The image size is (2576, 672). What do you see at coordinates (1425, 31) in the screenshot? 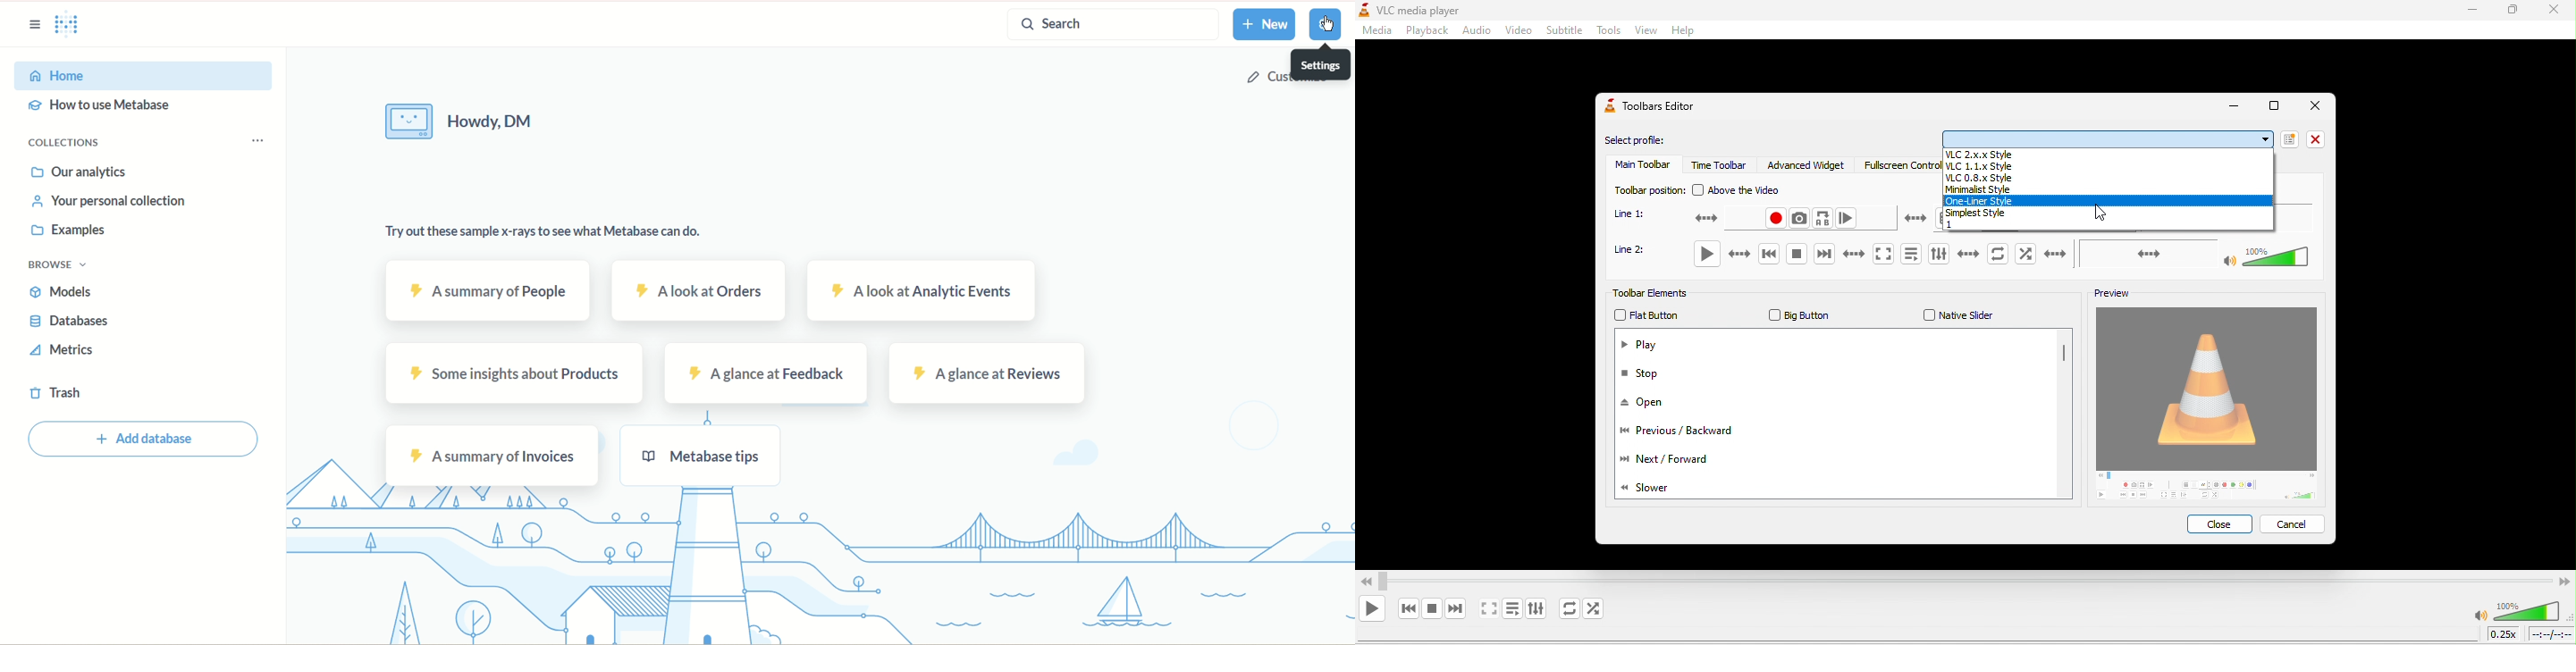
I see `playback` at bounding box center [1425, 31].